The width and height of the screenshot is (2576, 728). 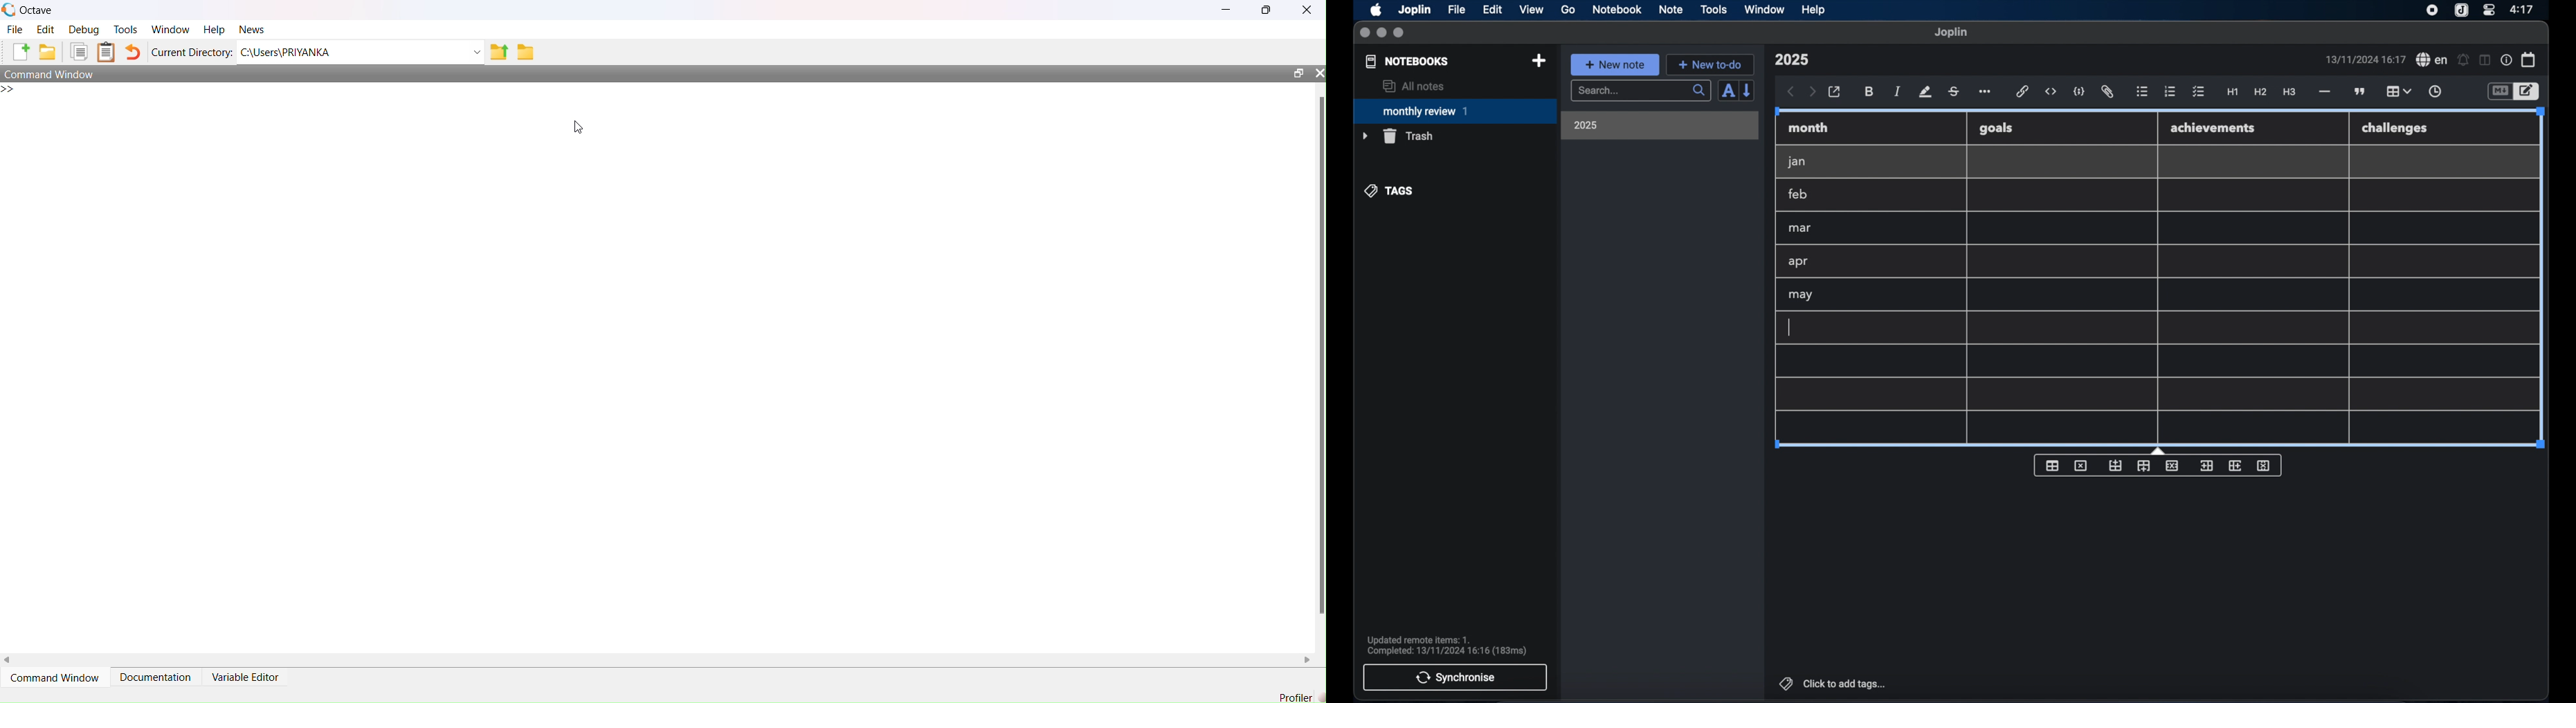 What do you see at coordinates (1812, 92) in the screenshot?
I see `forward` at bounding box center [1812, 92].